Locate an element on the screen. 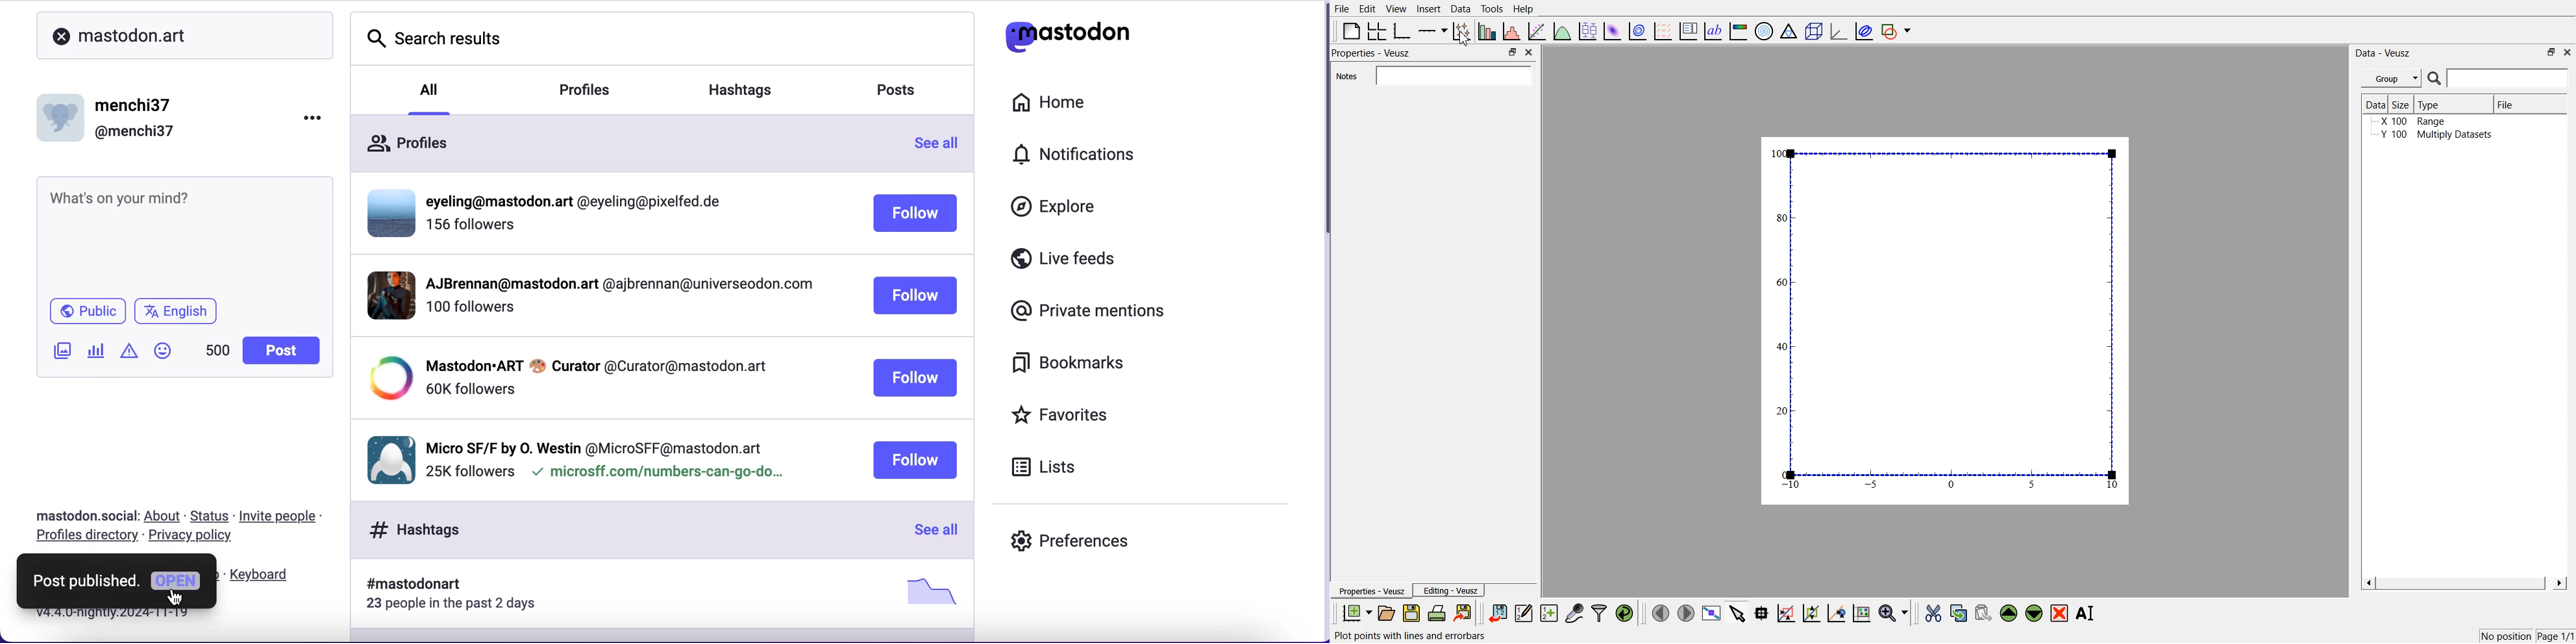  hashtag is located at coordinates (407, 585).